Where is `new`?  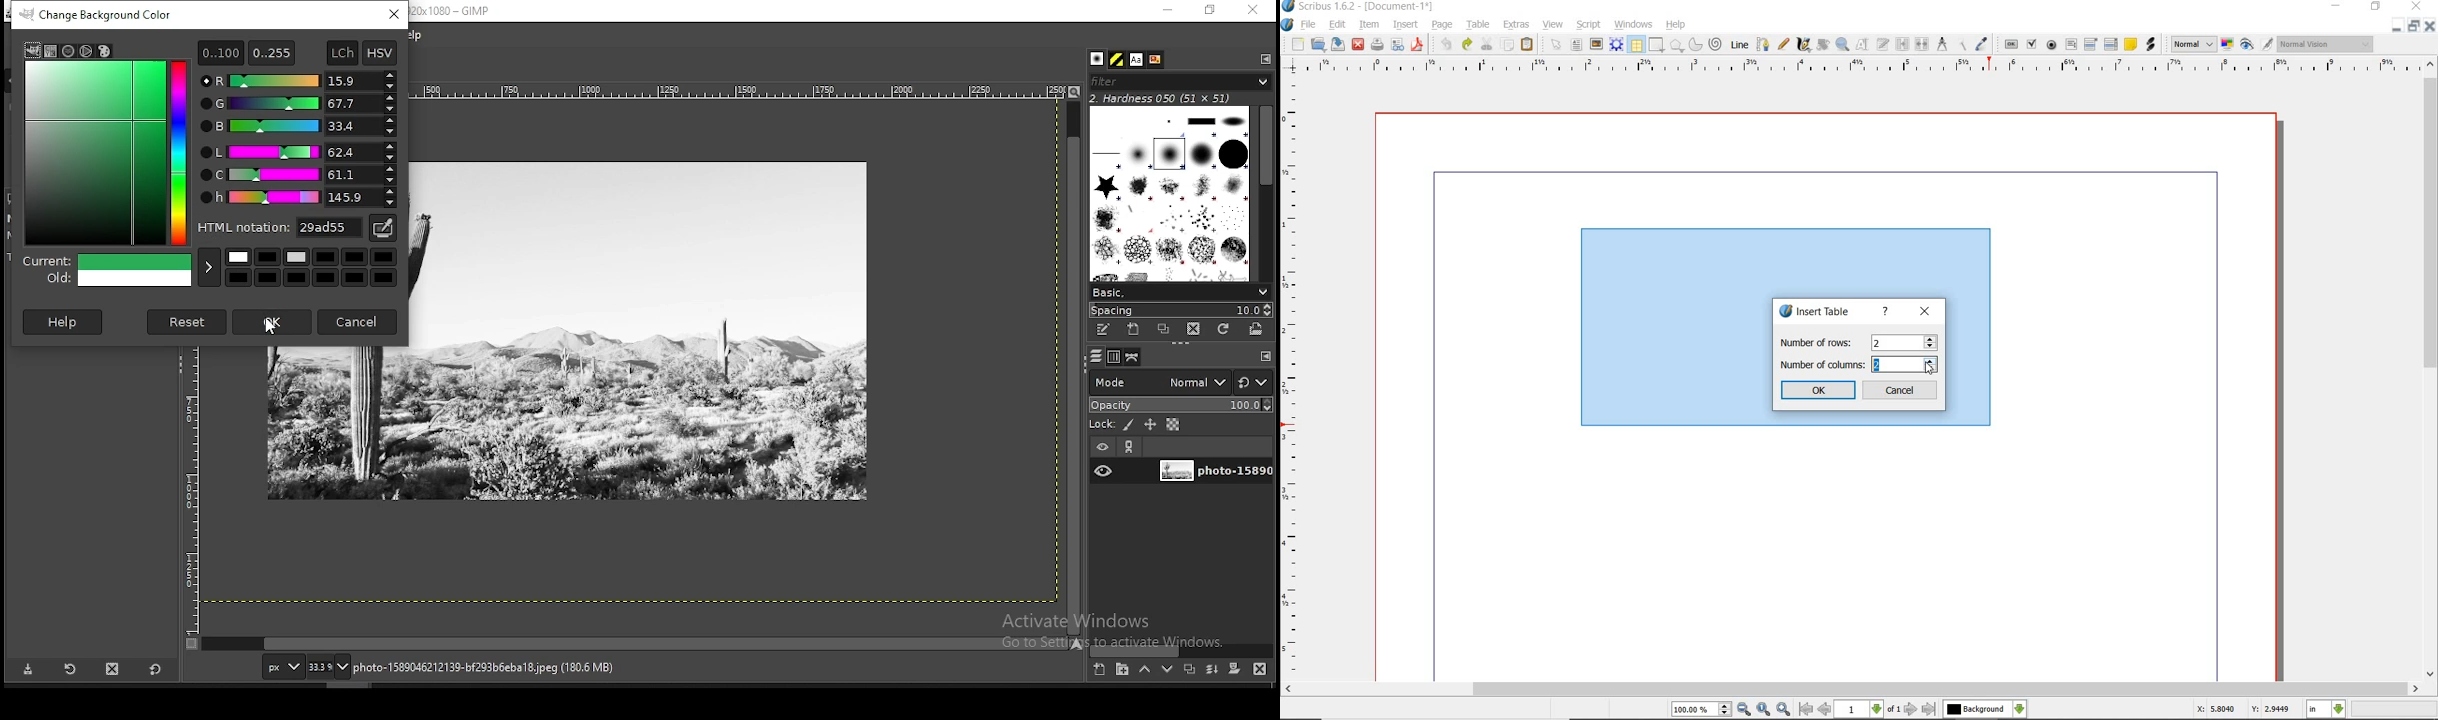 new is located at coordinates (1298, 46).